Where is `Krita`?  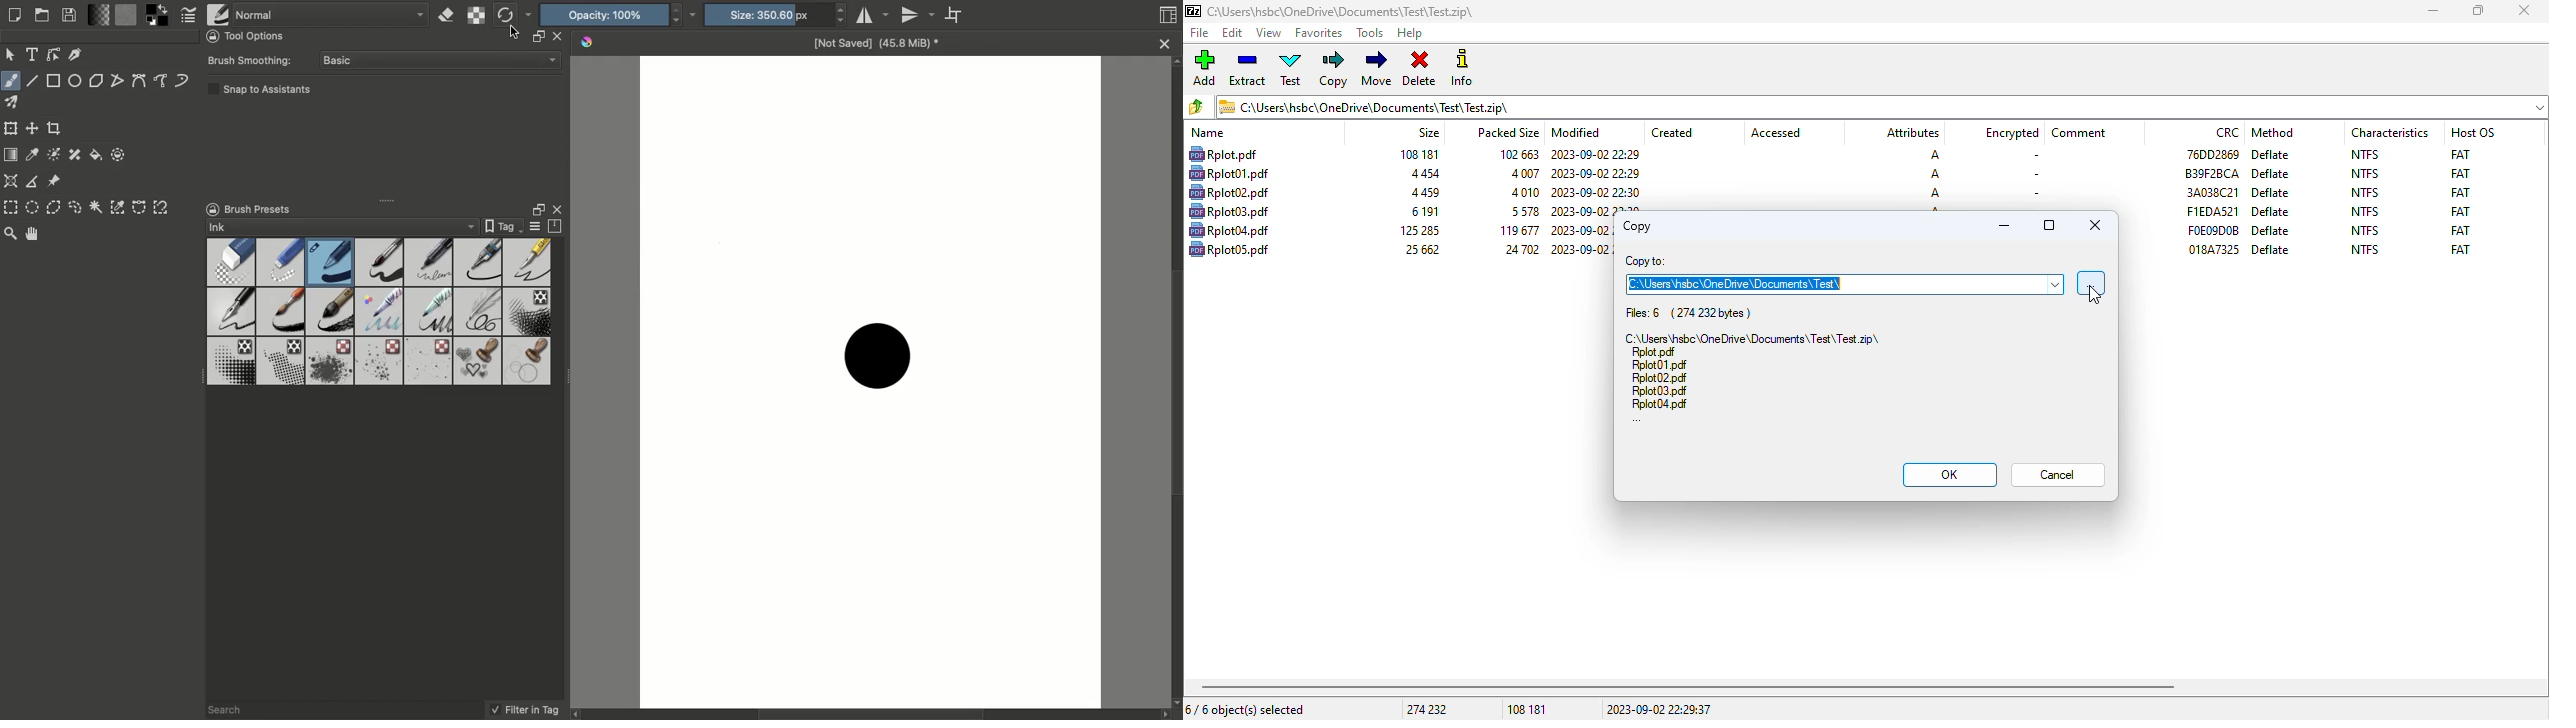
Krita is located at coordinates (588, 43).